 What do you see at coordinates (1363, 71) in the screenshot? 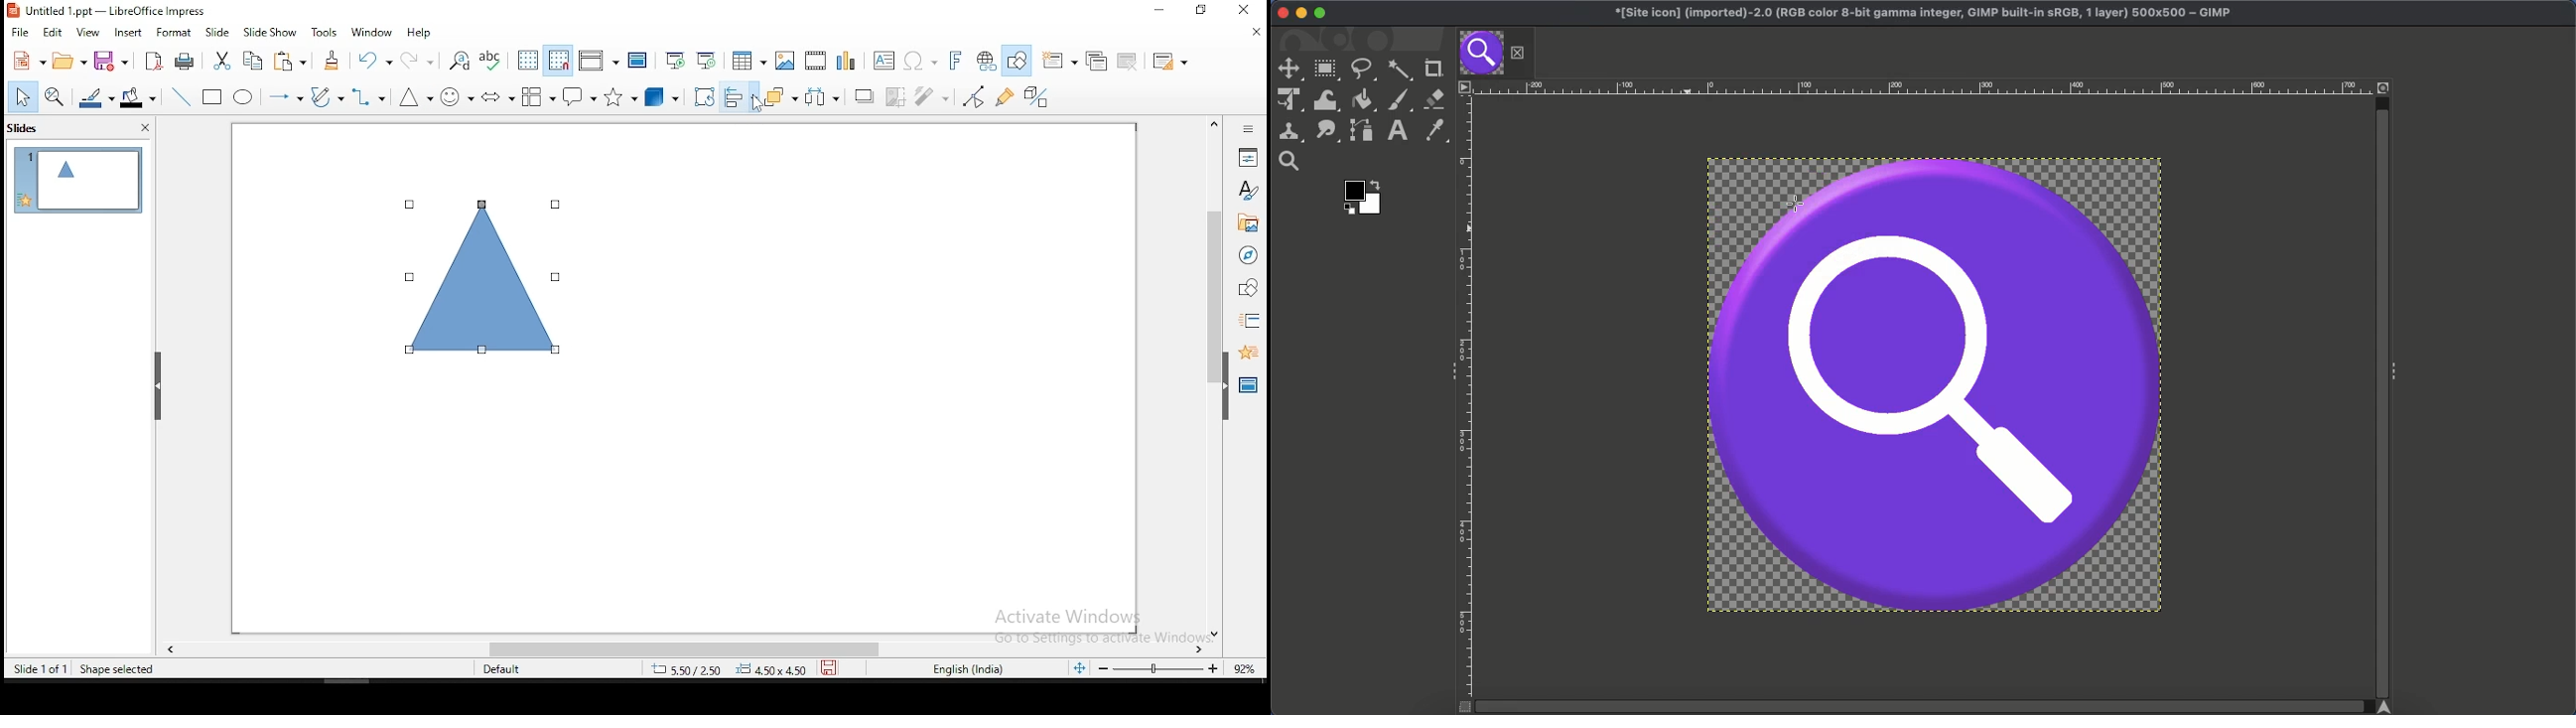
I see `Freeform selector` at bounding box center [1363, 71].